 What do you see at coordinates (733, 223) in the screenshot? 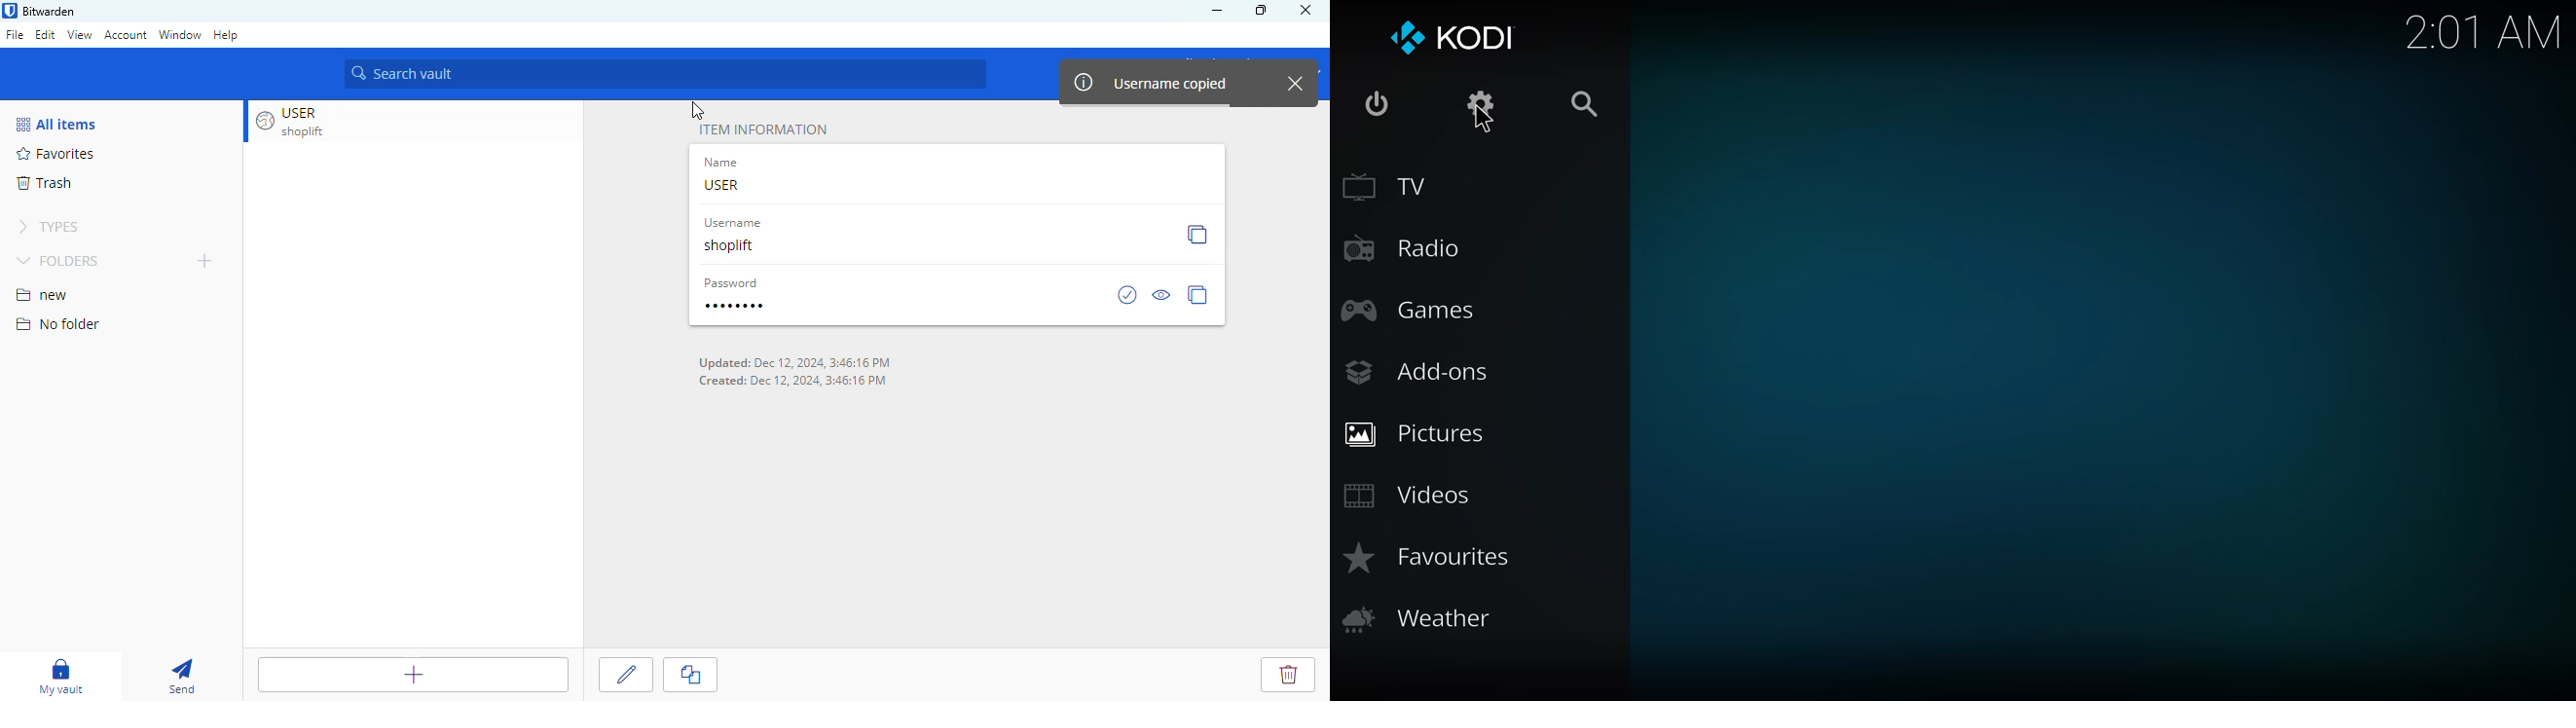
I see `username` at bounding box center [733, 223].